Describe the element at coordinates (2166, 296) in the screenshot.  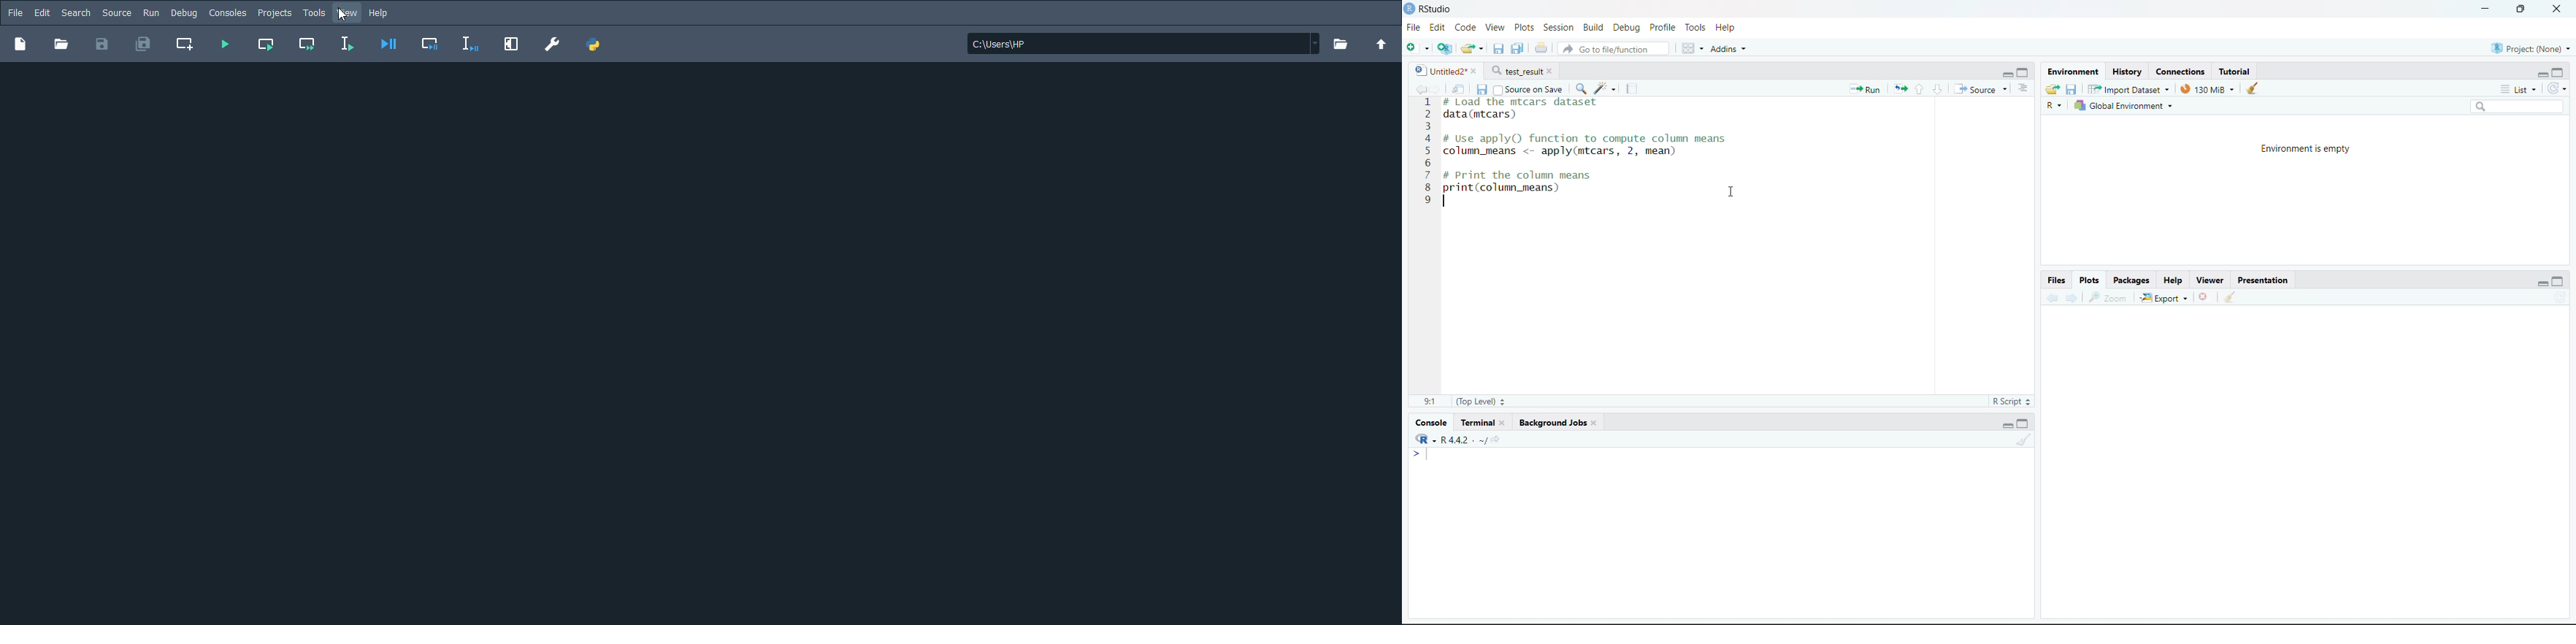
I see `Export` at that location.